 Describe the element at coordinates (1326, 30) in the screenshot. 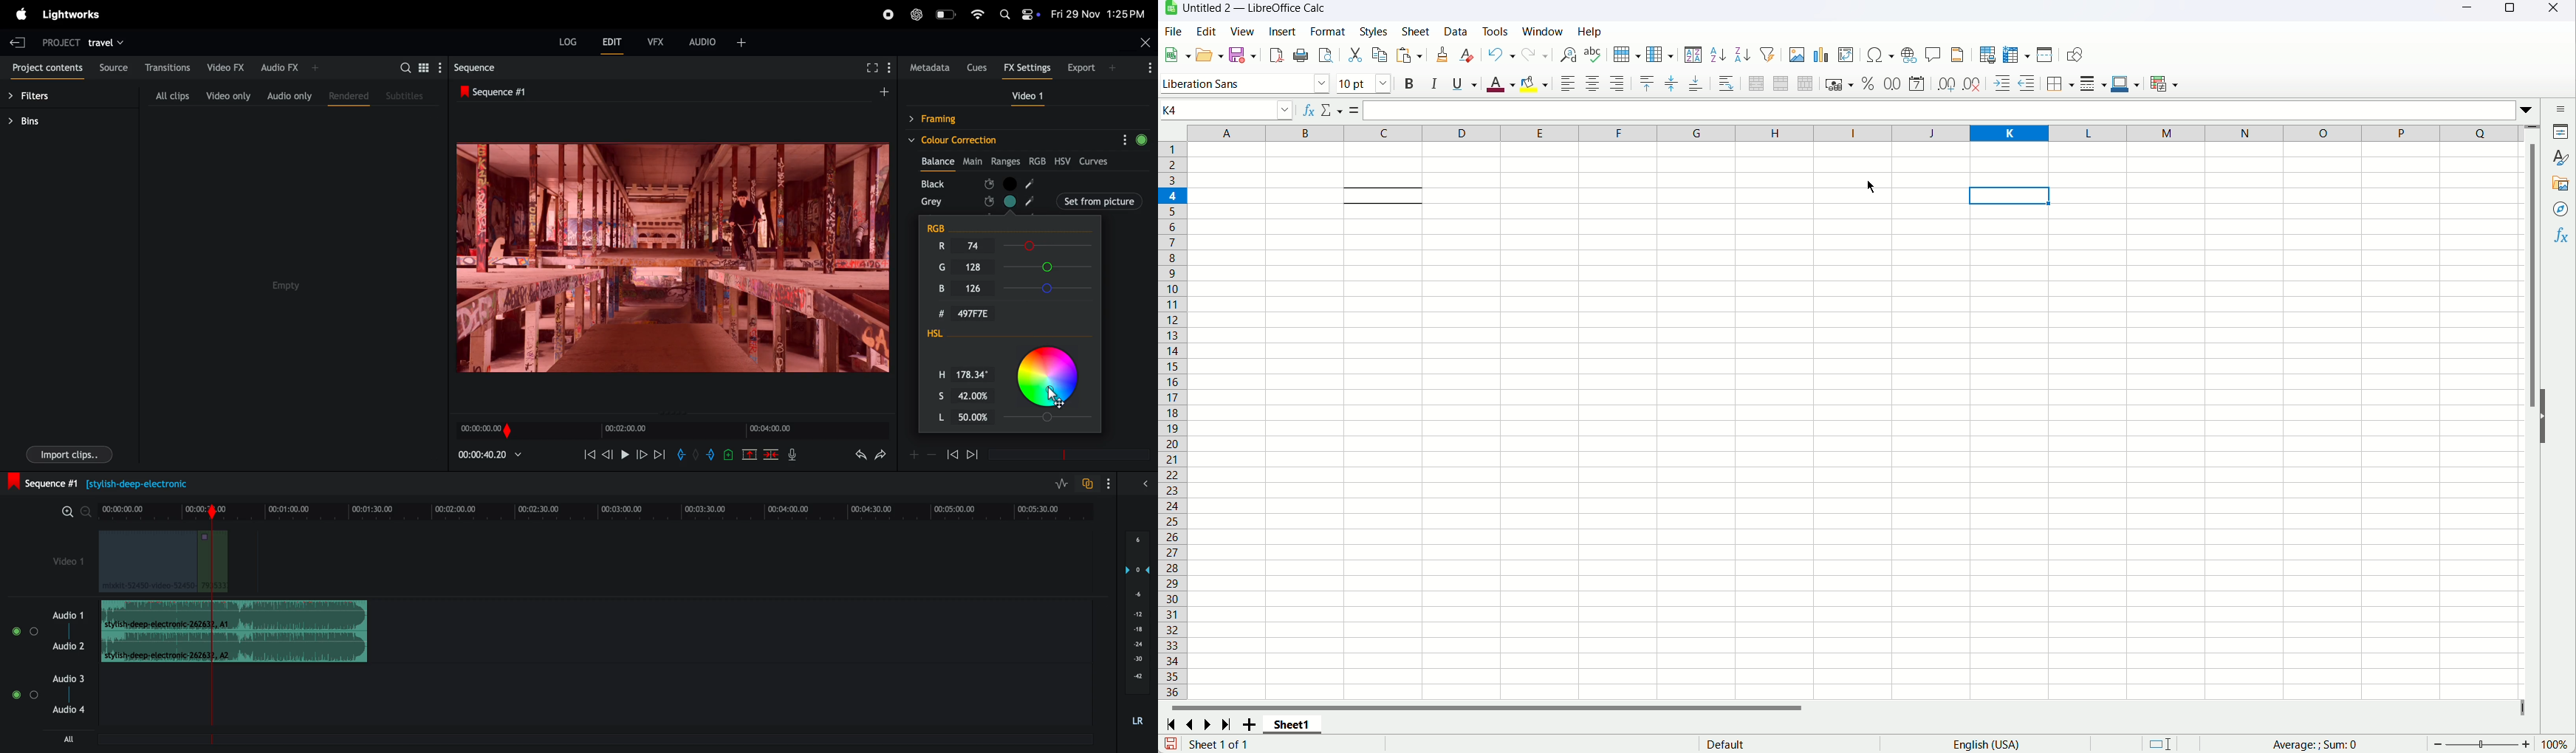

I see `Format` at that location.